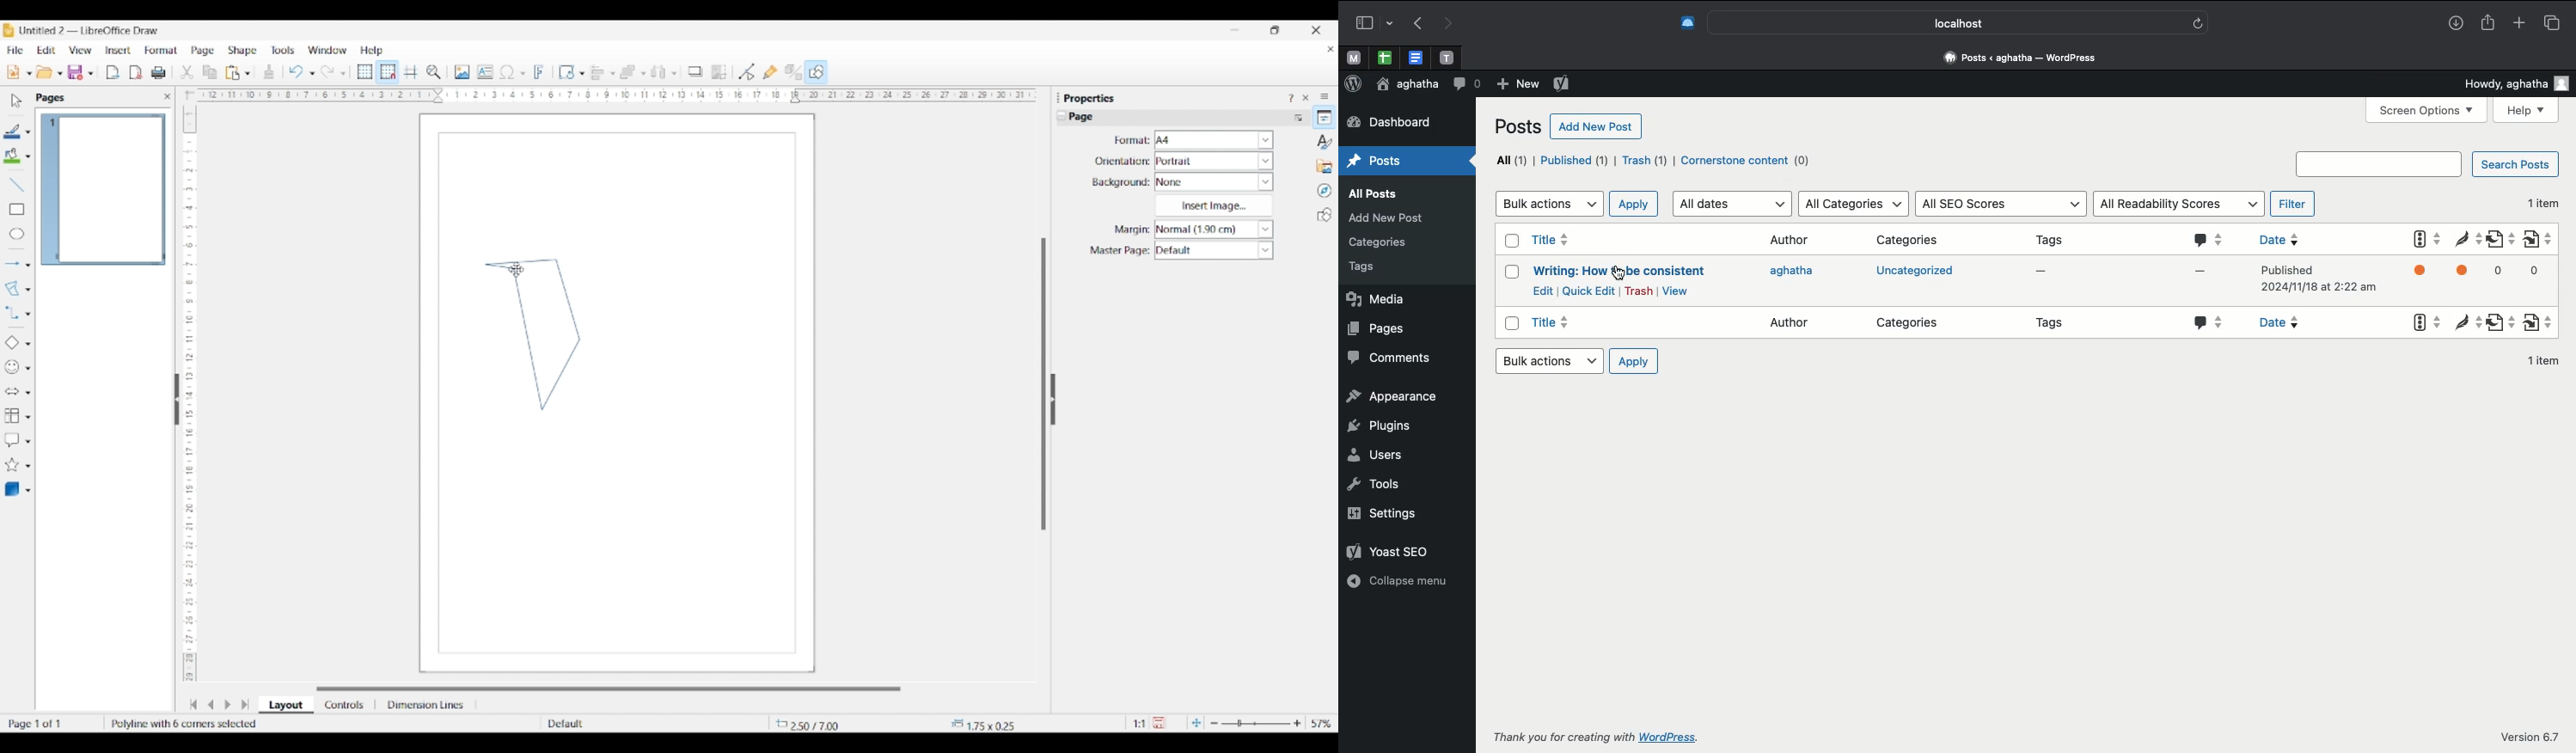 The image size is (2576, 756). I want to click on categories, so click(1381, 245).